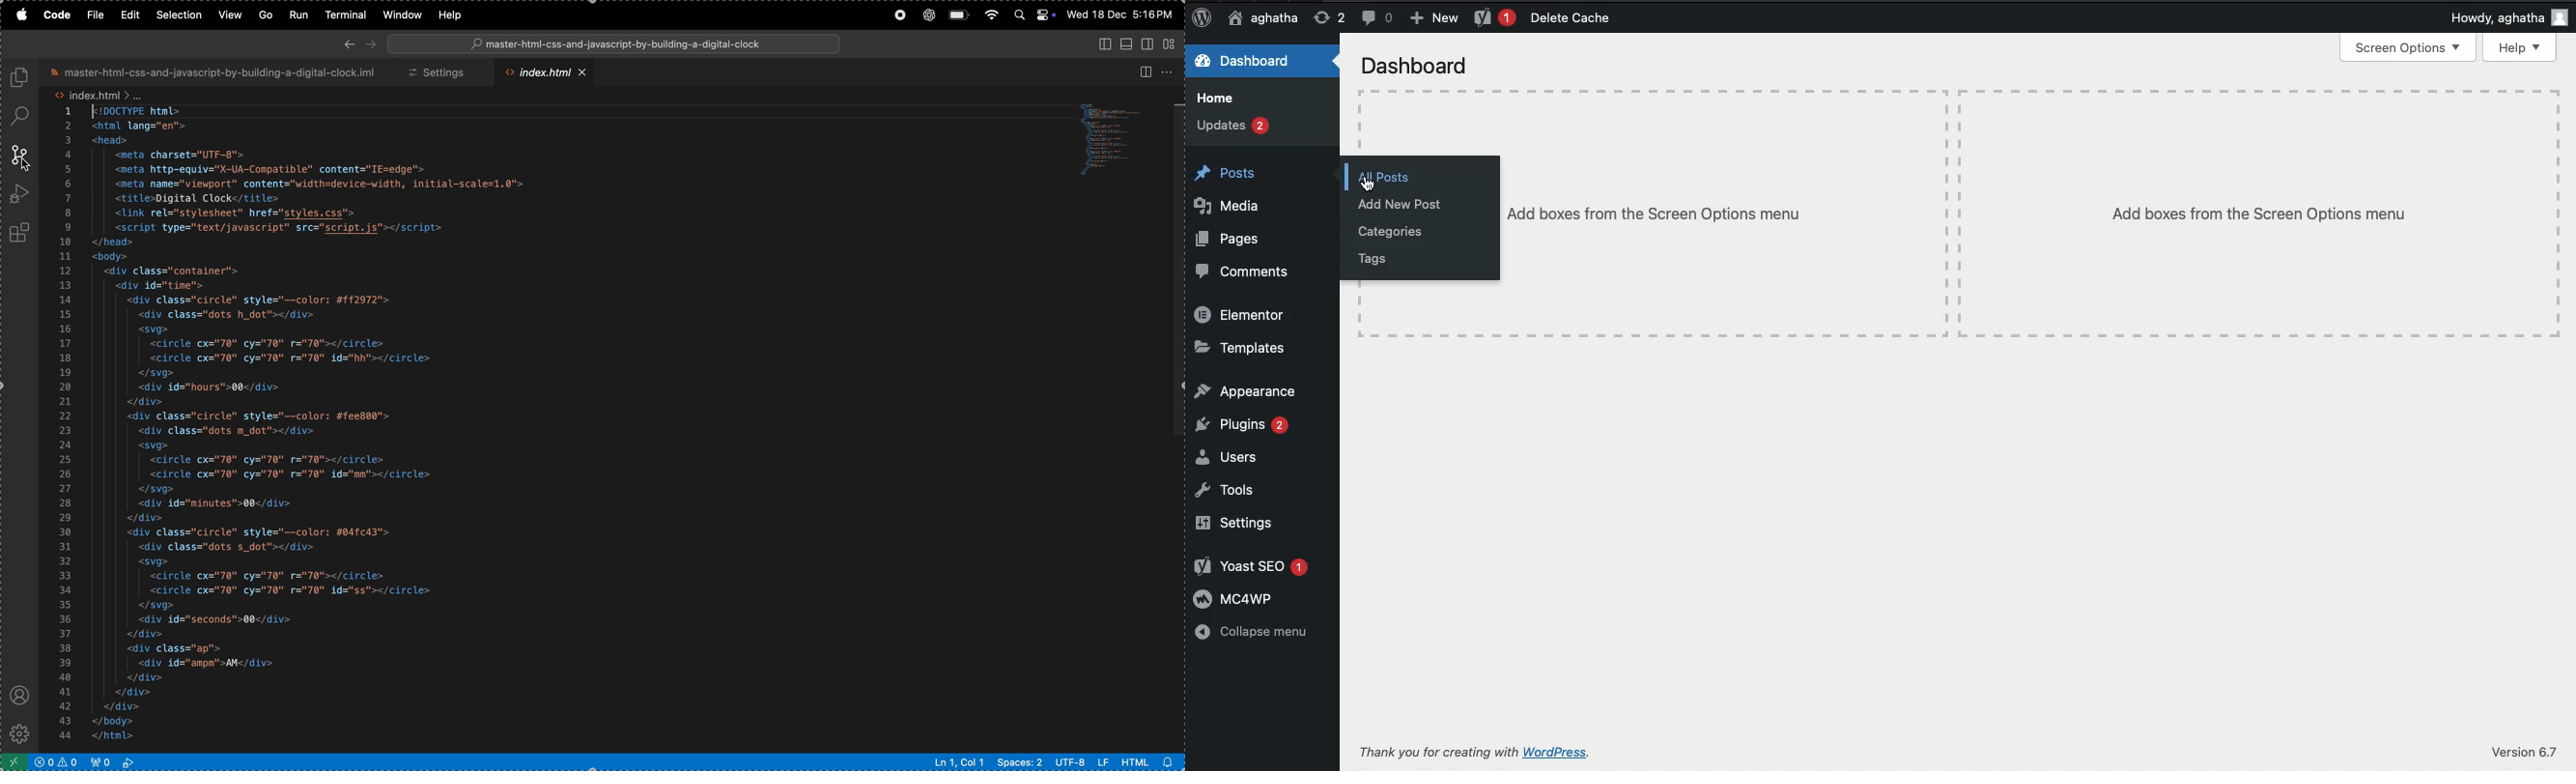 This screenshot has width=2576, height=784. What do you see at coordinates (1226, 489) in the screenshot?
I see `Tools` at bounding box center [1226, 489].